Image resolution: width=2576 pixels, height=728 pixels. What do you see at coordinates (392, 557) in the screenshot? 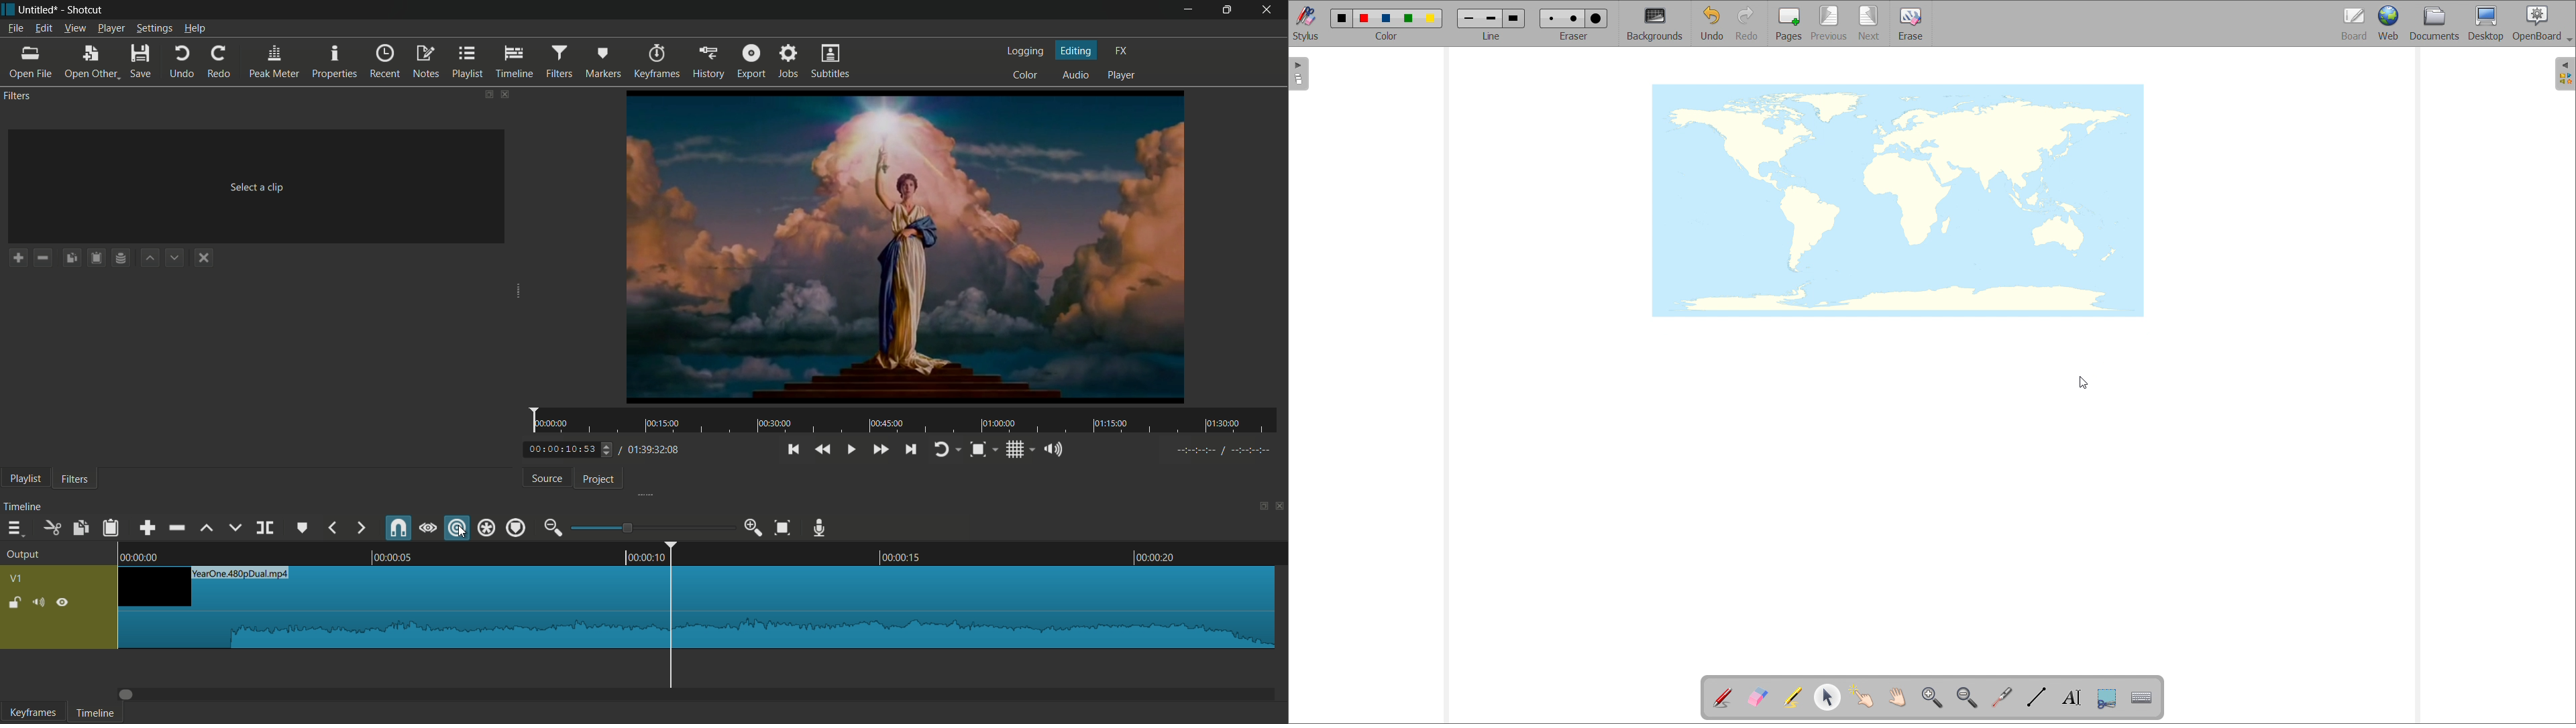
I see `00:00:05` at bounding box center [392, 557].